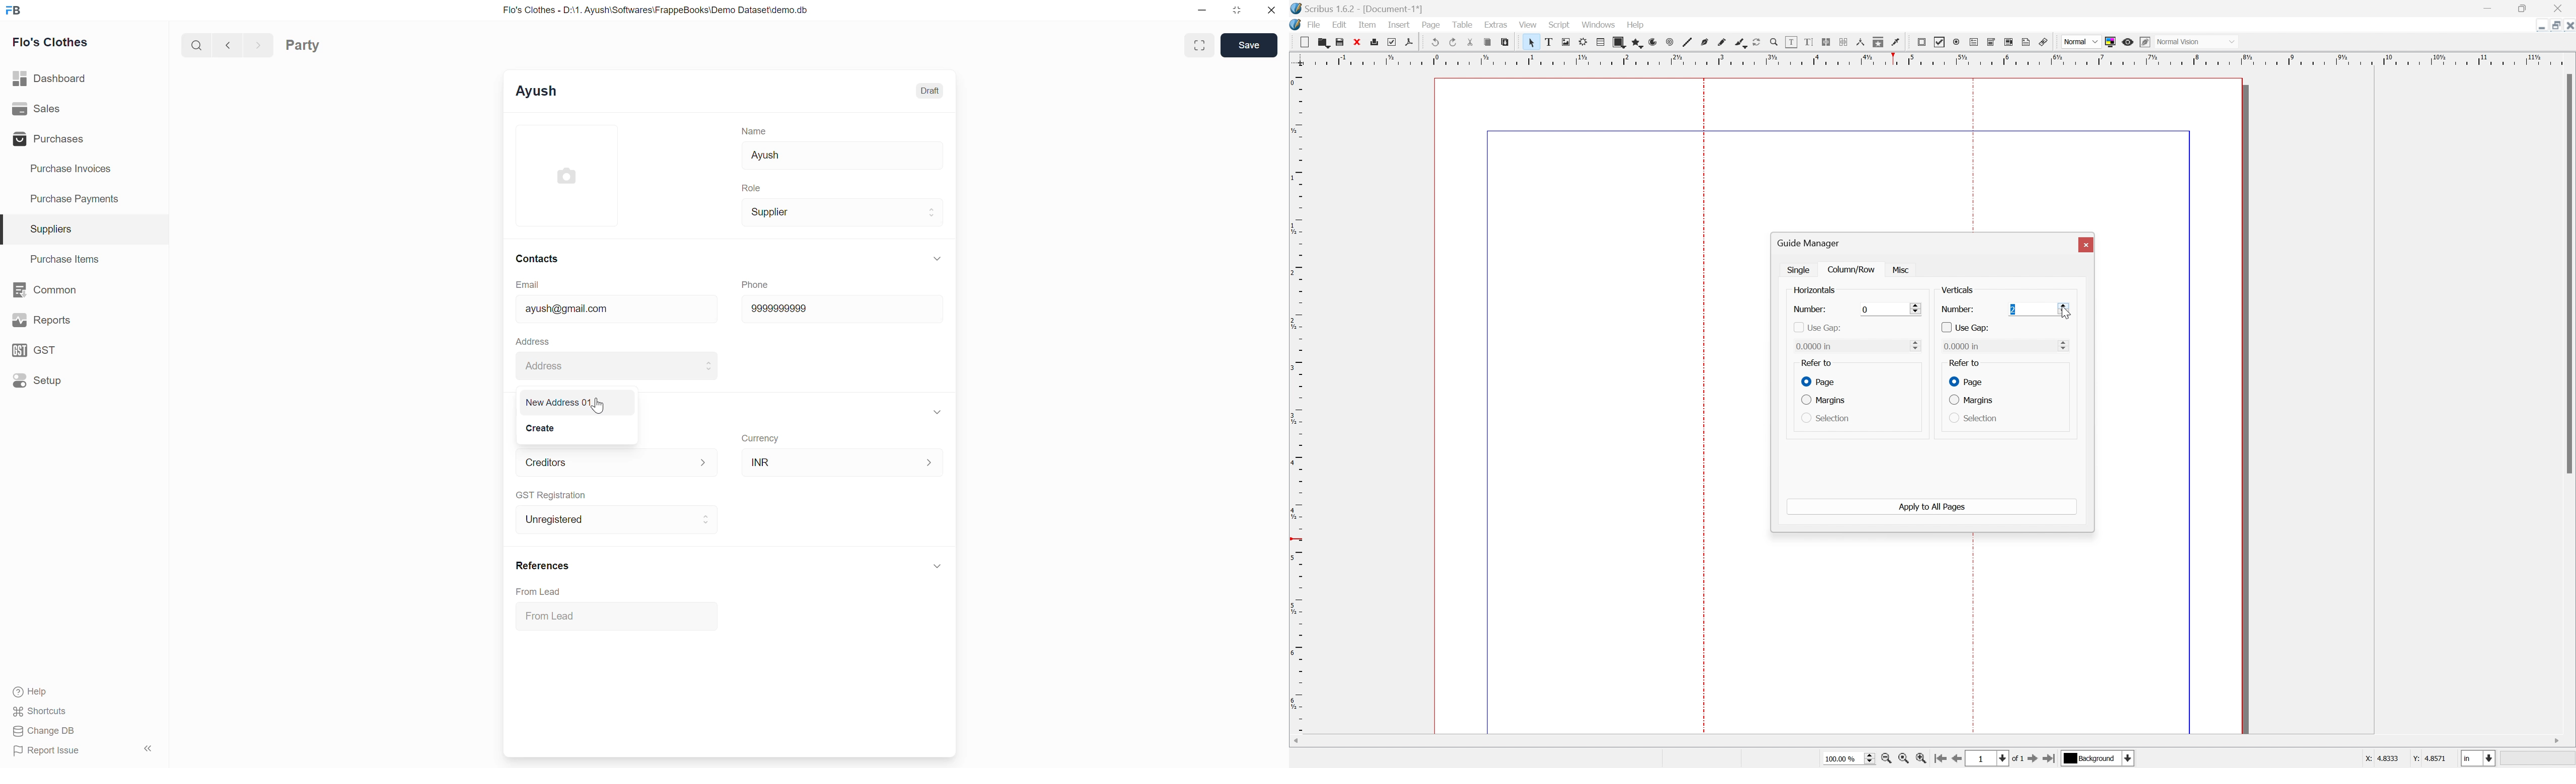 This screenshot has width=2576, height=784. Describe the element at coordinates (929, 91) in the screenshot. I see `Draft` at that location.